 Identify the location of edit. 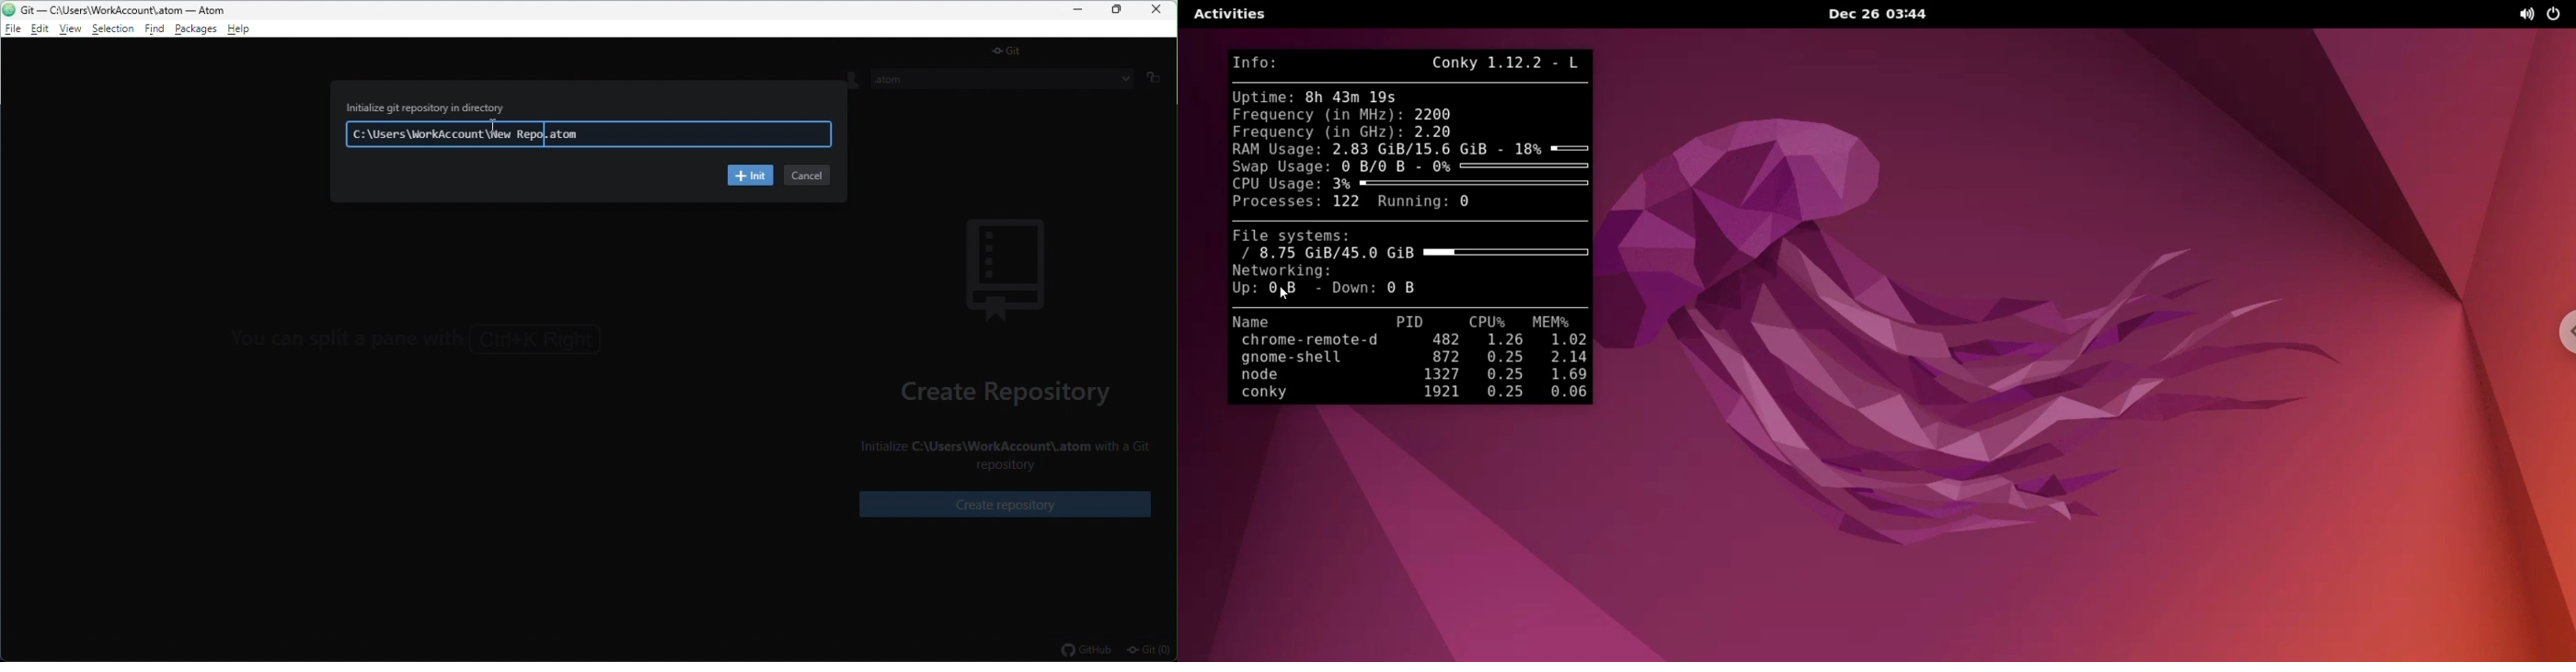
(42, 29).